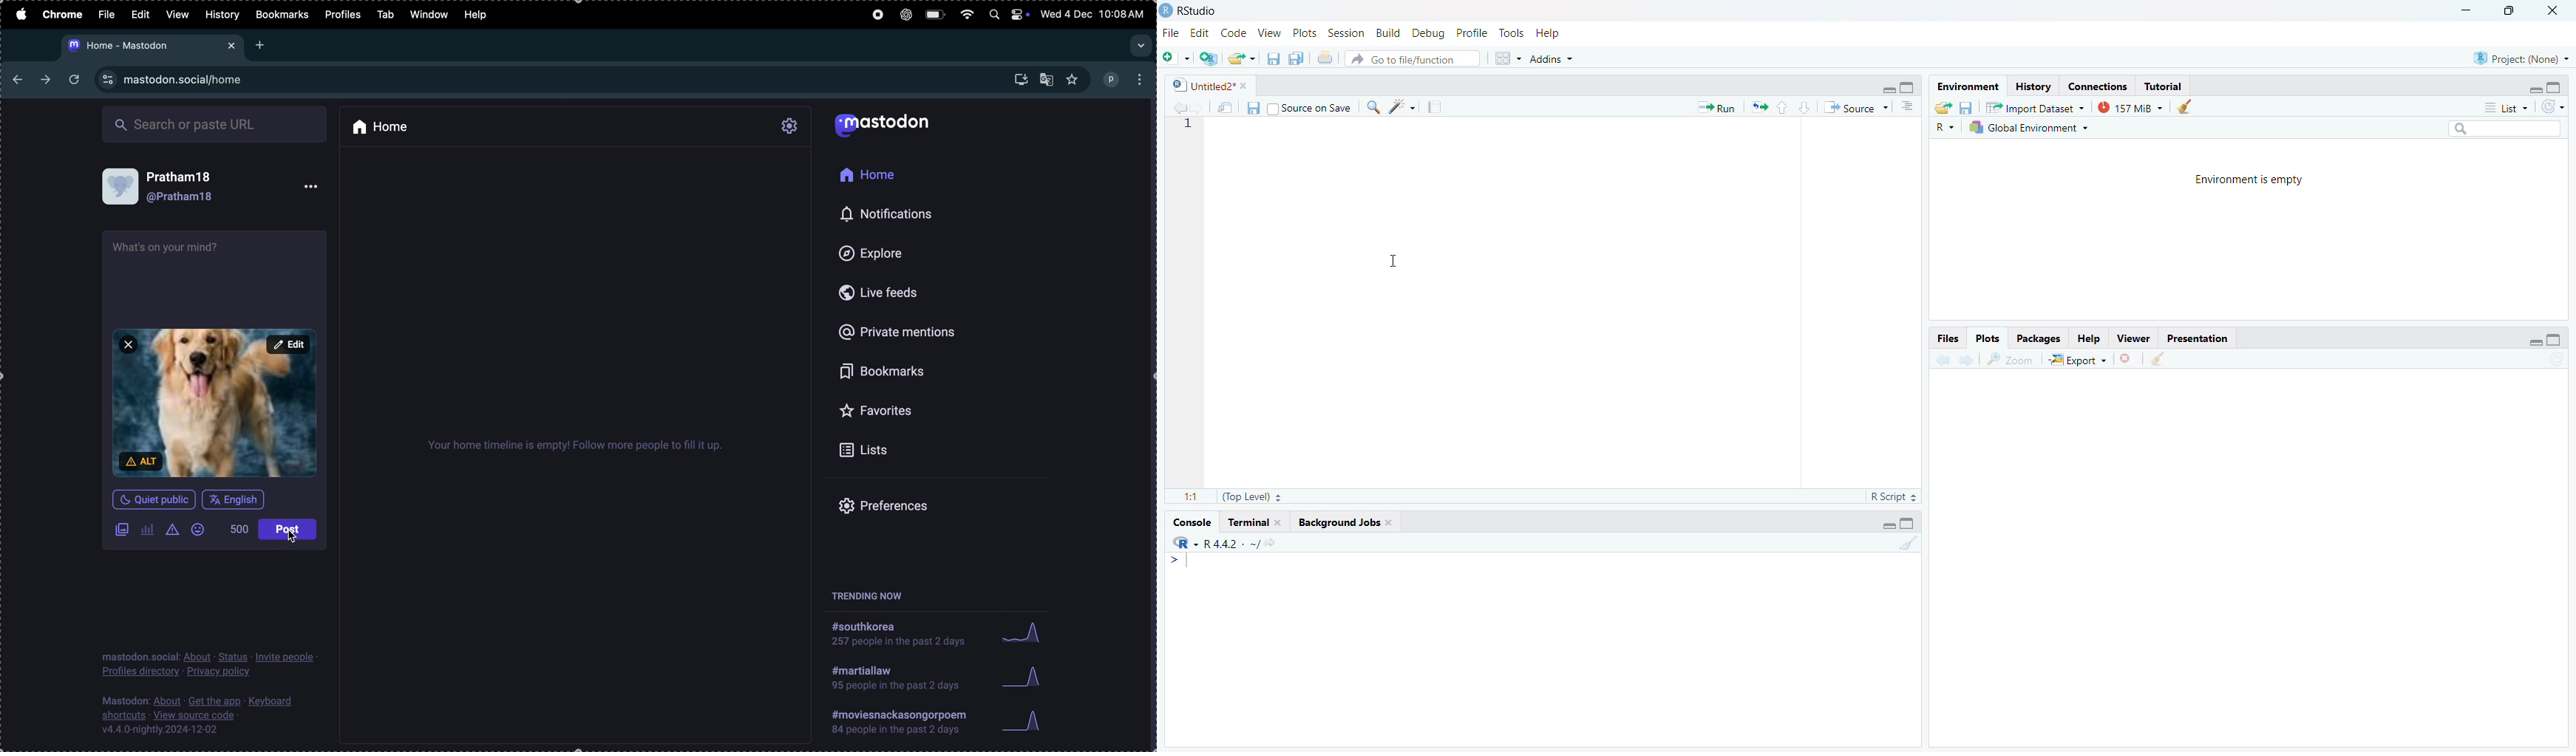 The image size is (2576, 756). Describe the element at coordinates (2129, 107) in the screenshot. I see `157 MiB` at that location.